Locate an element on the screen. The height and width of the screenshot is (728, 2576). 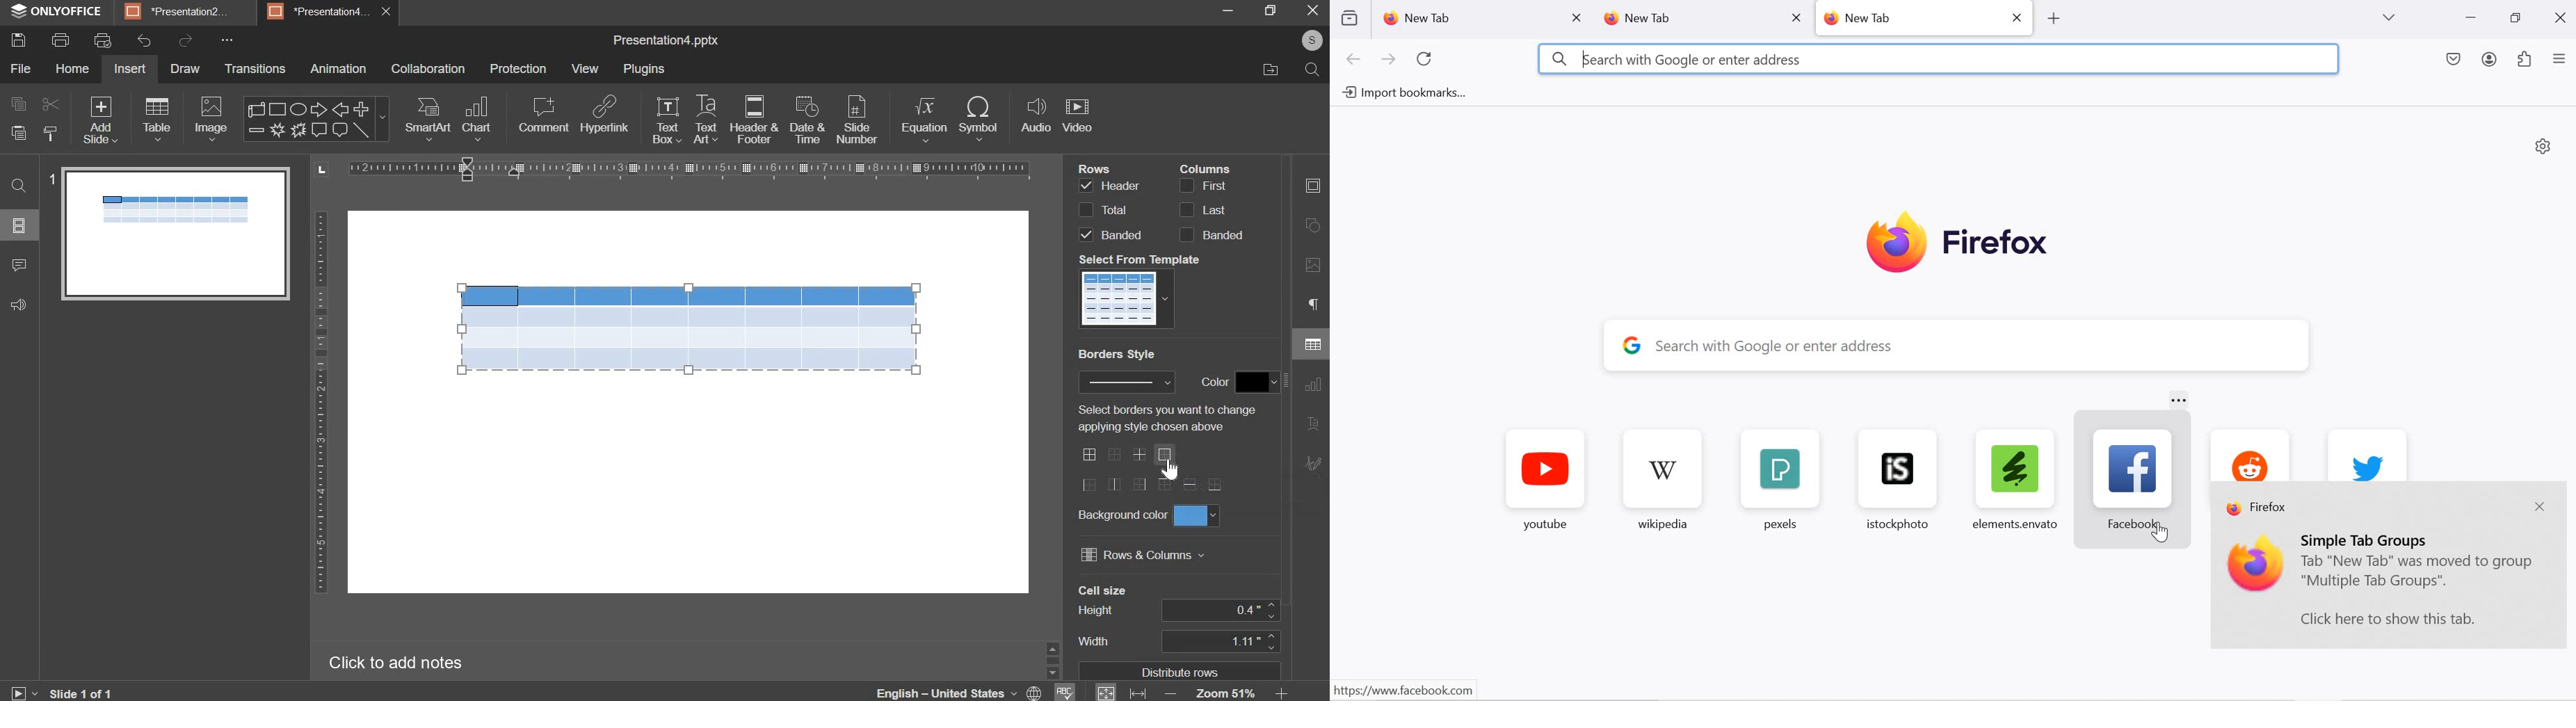
slide settings is located at coordinates (1314, 187).